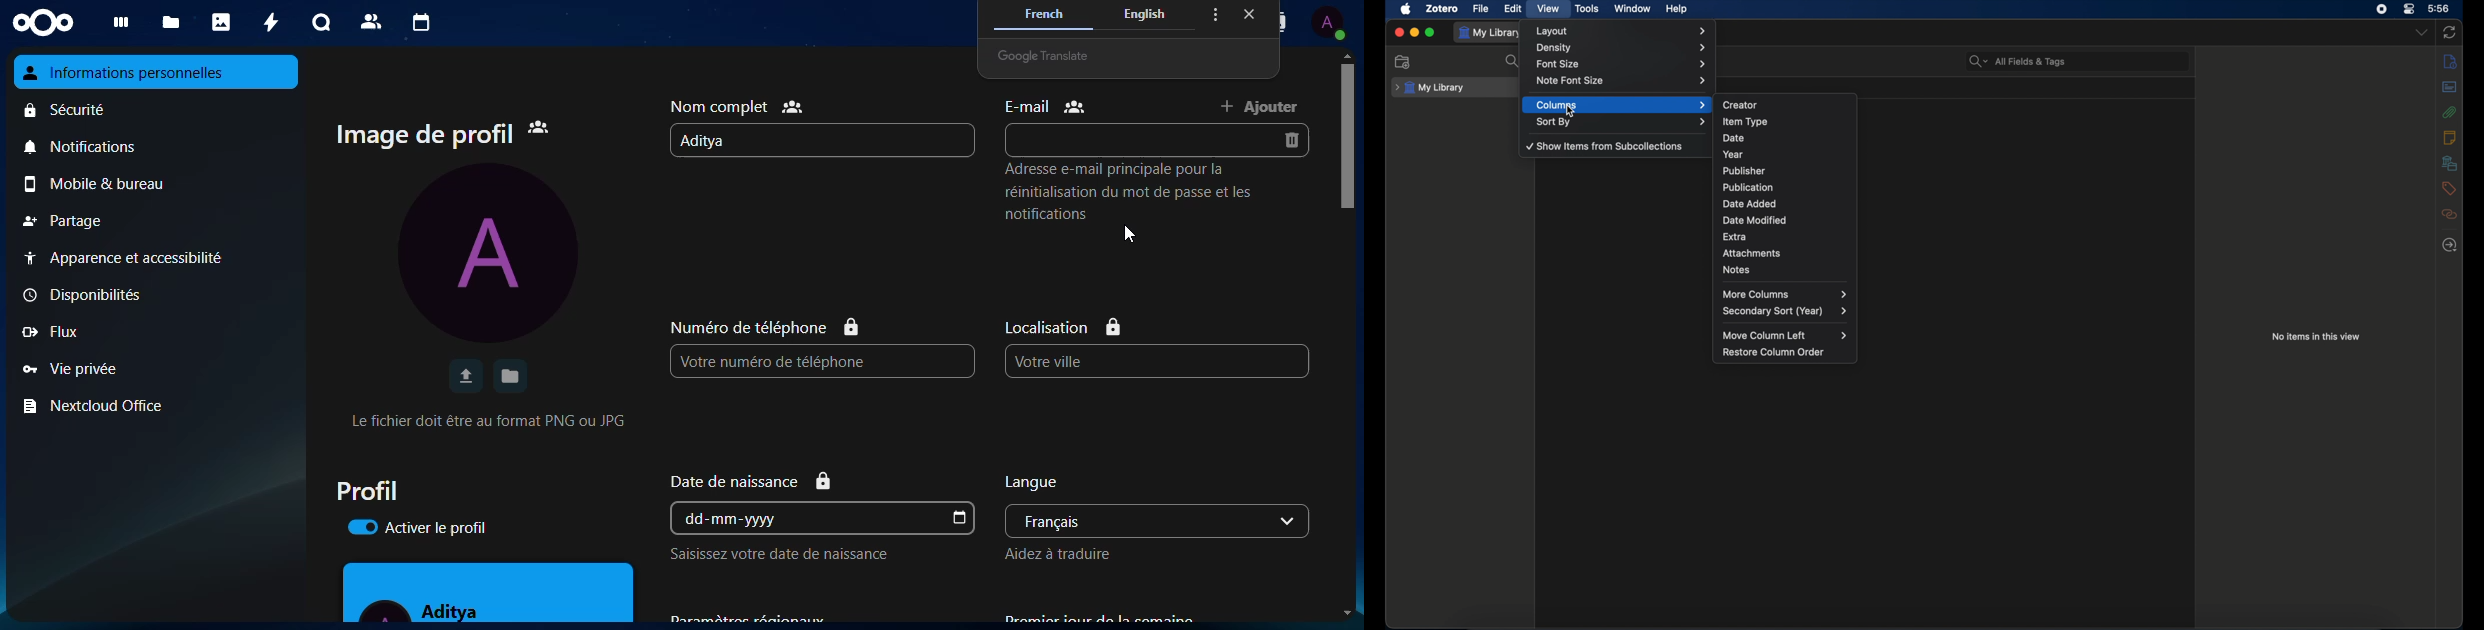 This screenshot has height=644, width=2492. What do you see at coordinates (1570, 110) in the screenshot?
I see `cursor` at bounding box center [1570, 110].